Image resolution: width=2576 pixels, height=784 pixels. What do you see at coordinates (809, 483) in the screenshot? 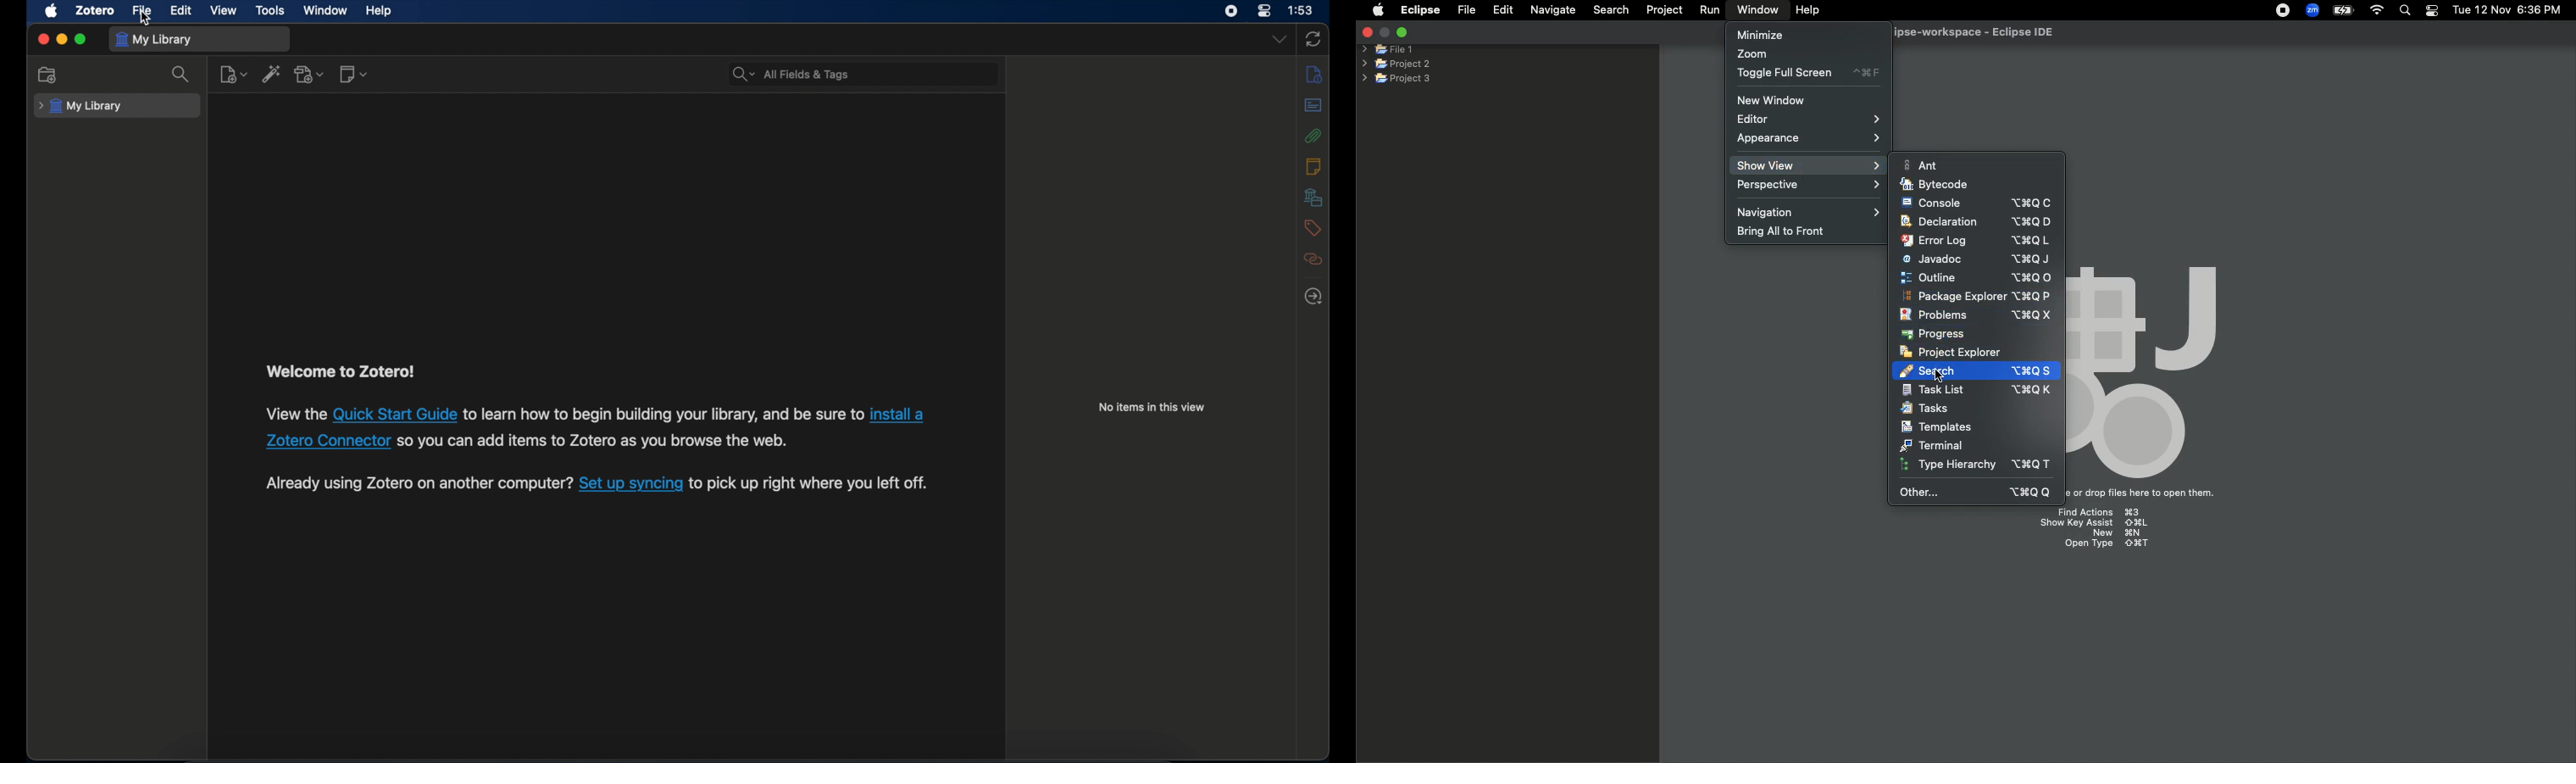
I see `to pick up right where you left off.` at bounding box center [809, 483].